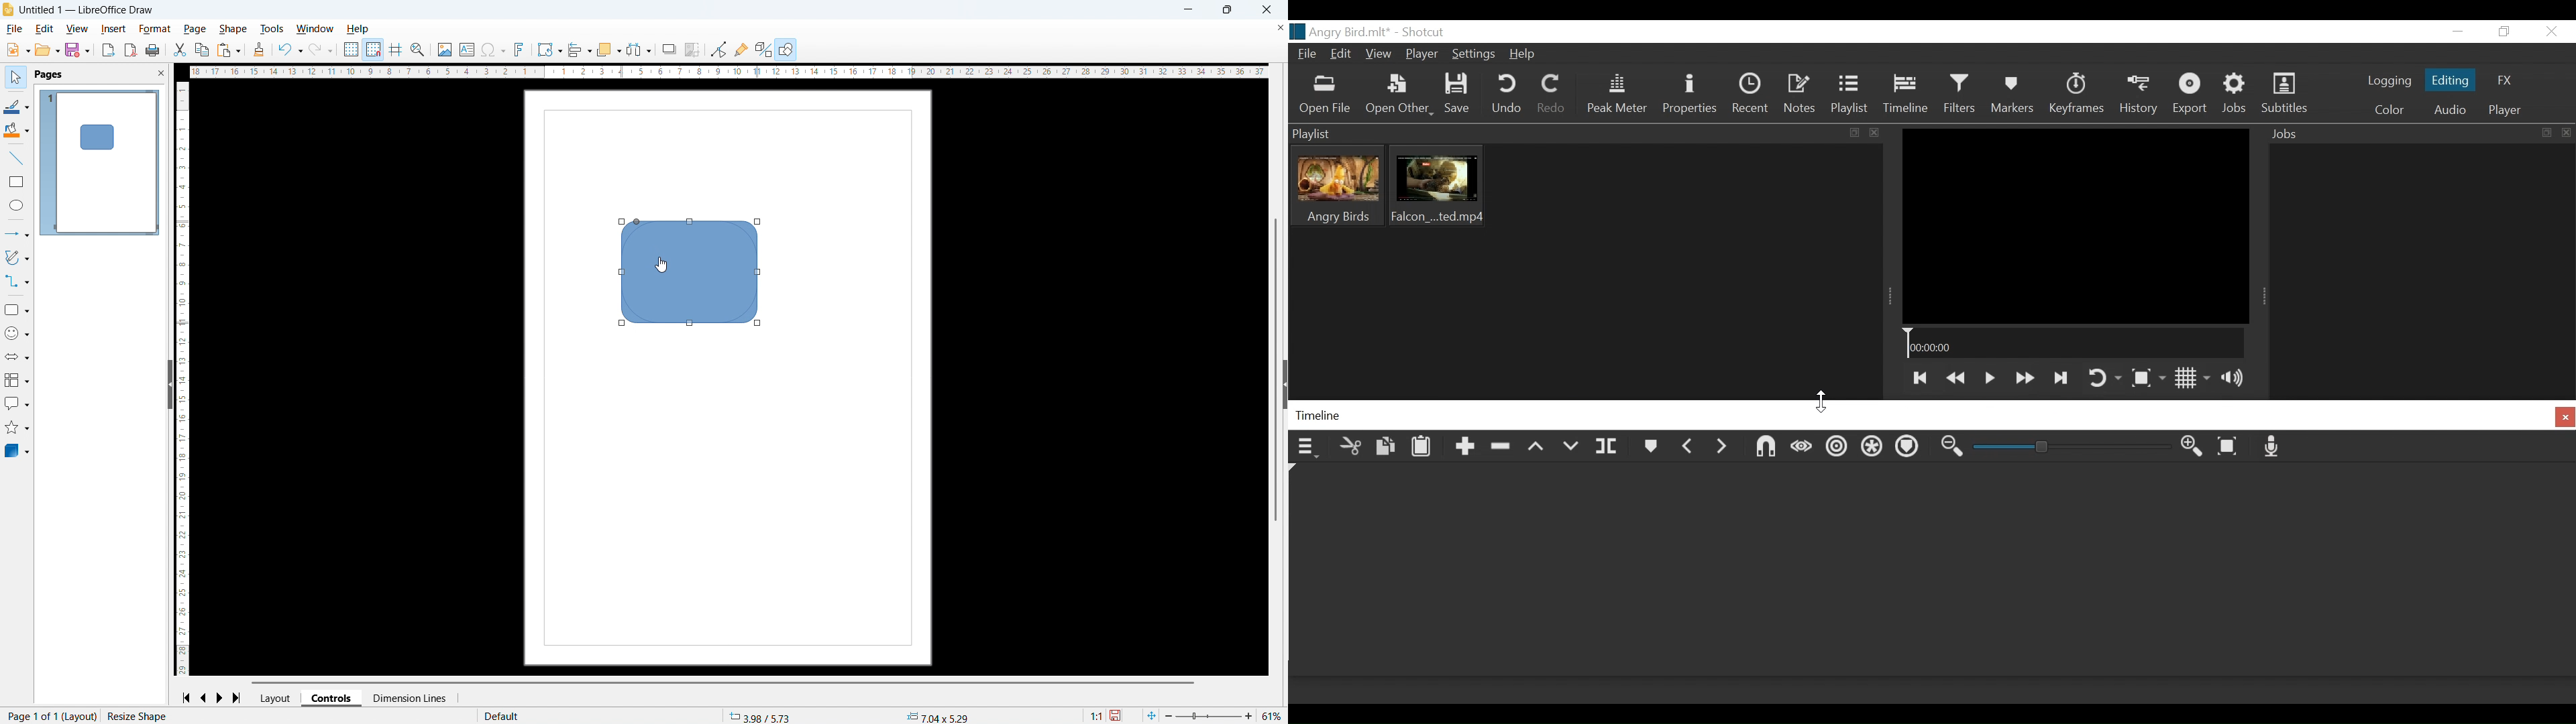  I want to click on Copy, so click(1383, 448).